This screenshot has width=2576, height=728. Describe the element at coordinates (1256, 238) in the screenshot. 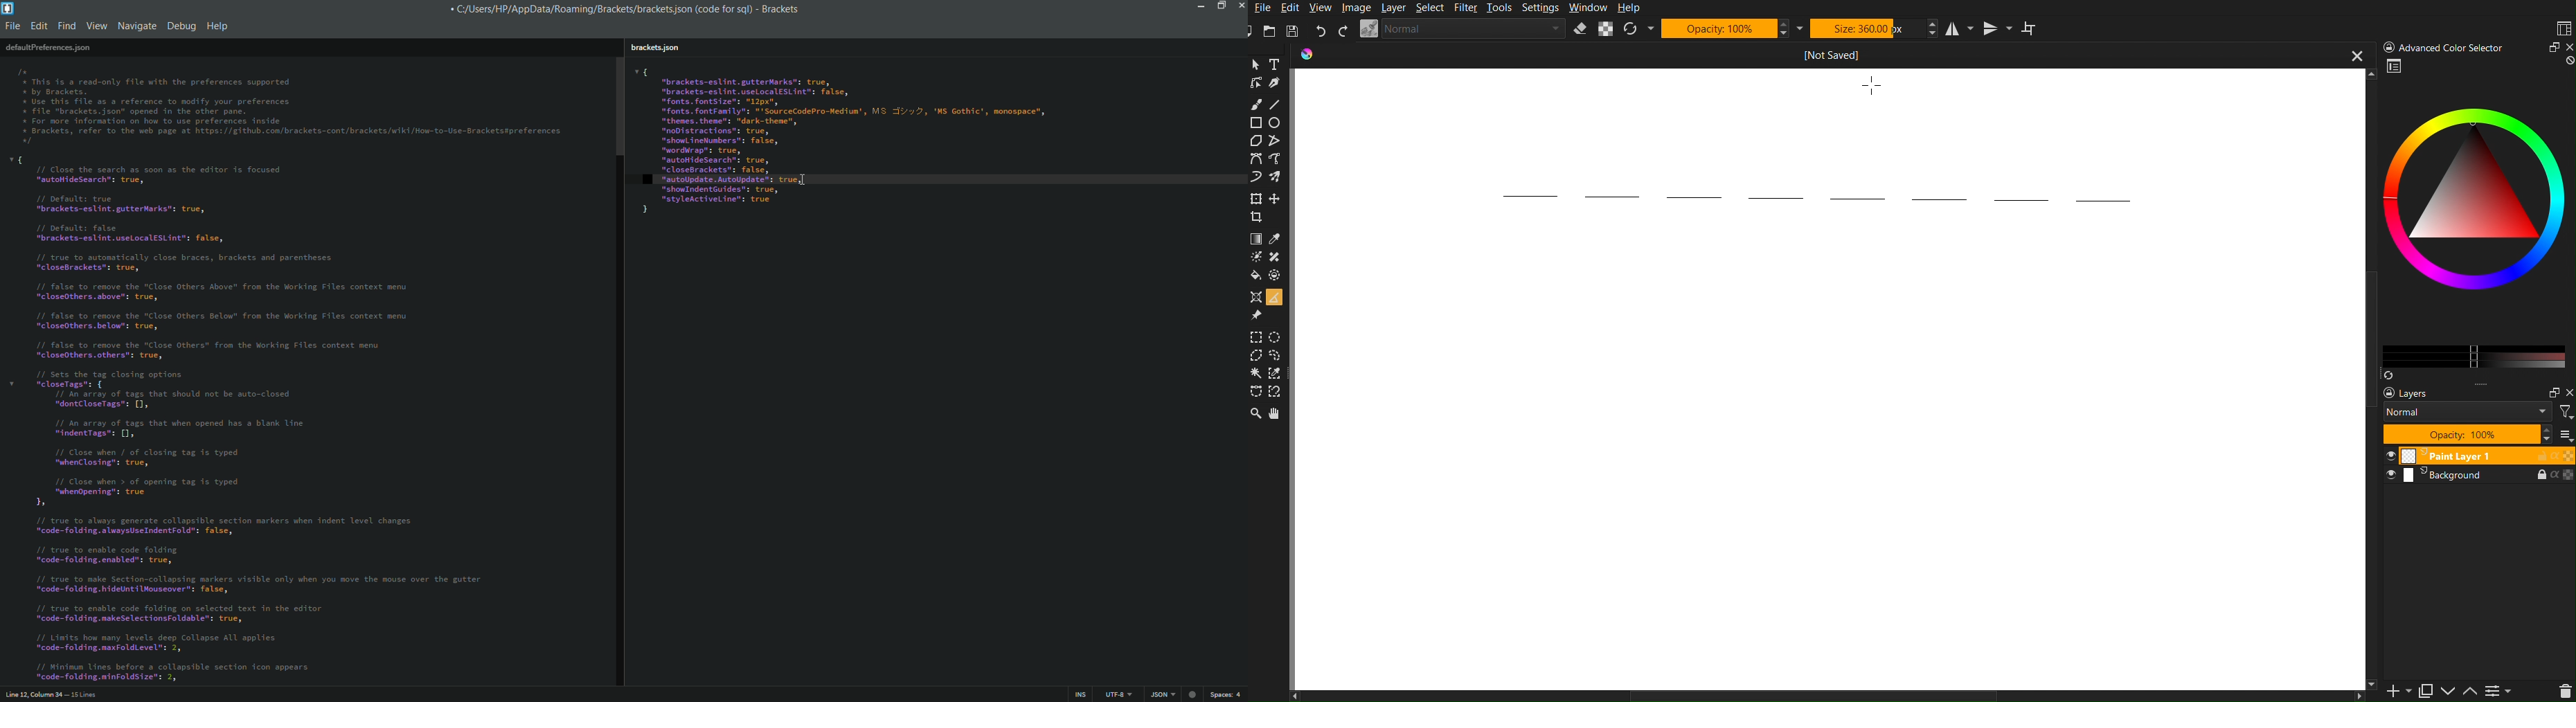

I see `Color Tools` at that location.